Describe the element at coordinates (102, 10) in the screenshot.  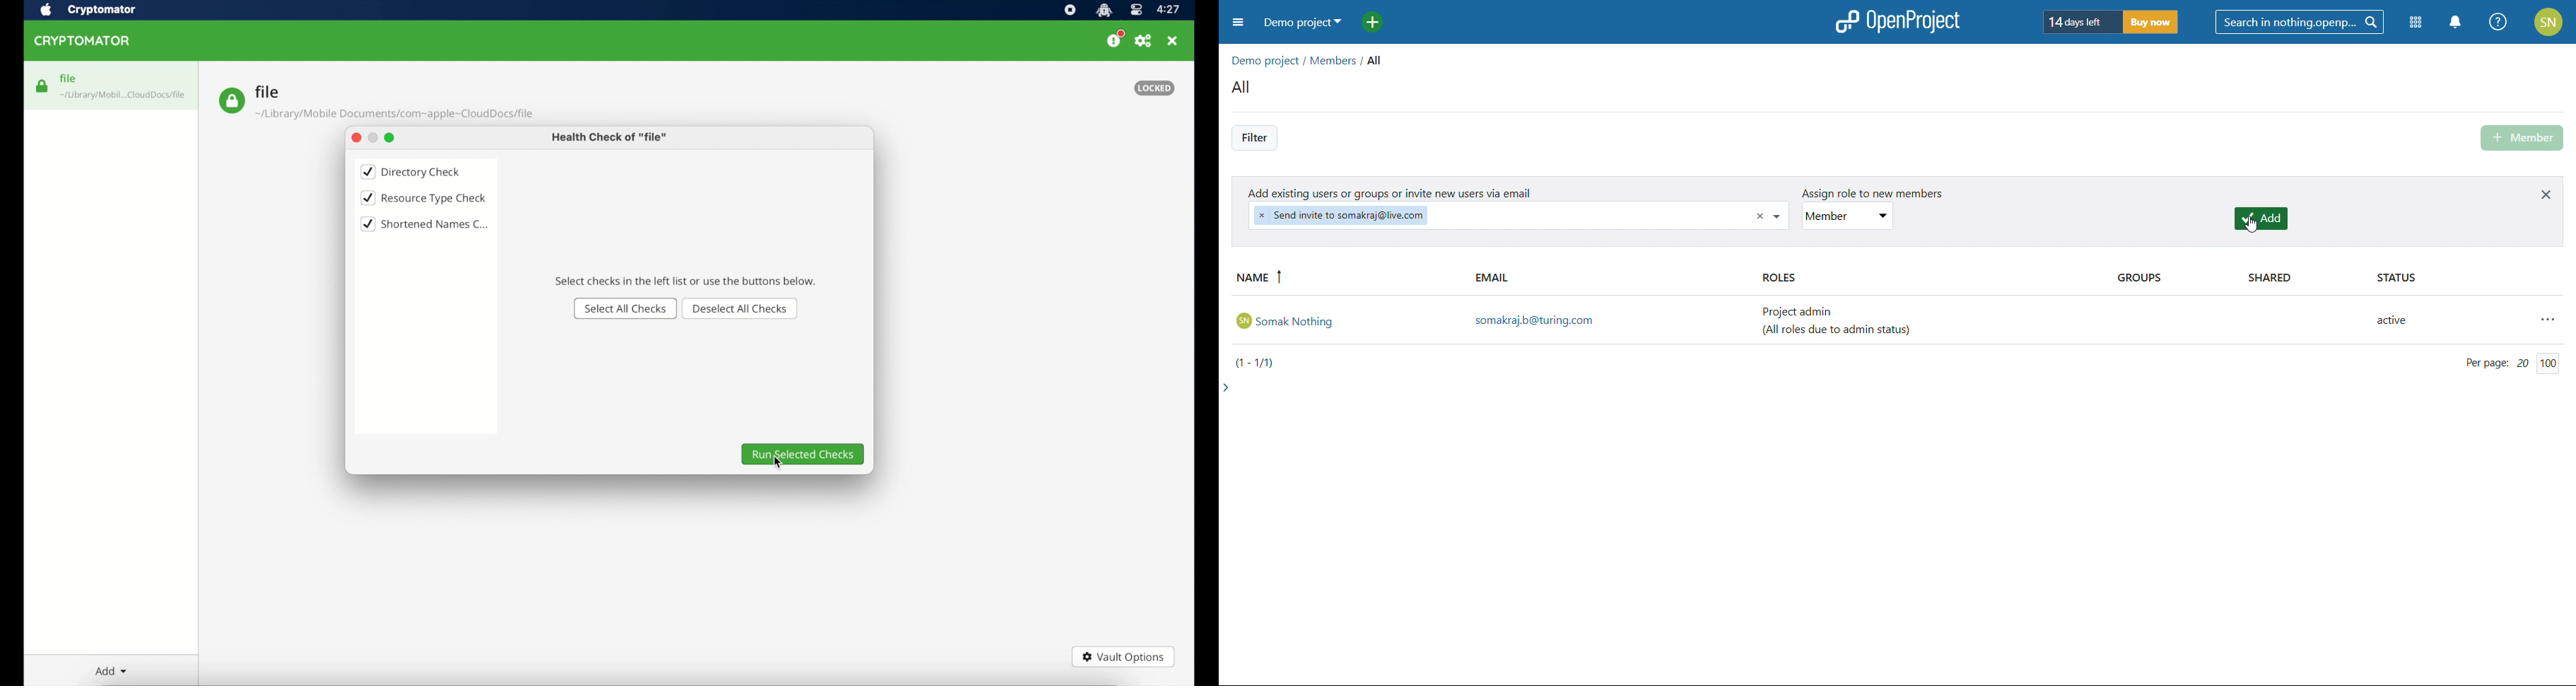
I see `cryptomator` at that location.